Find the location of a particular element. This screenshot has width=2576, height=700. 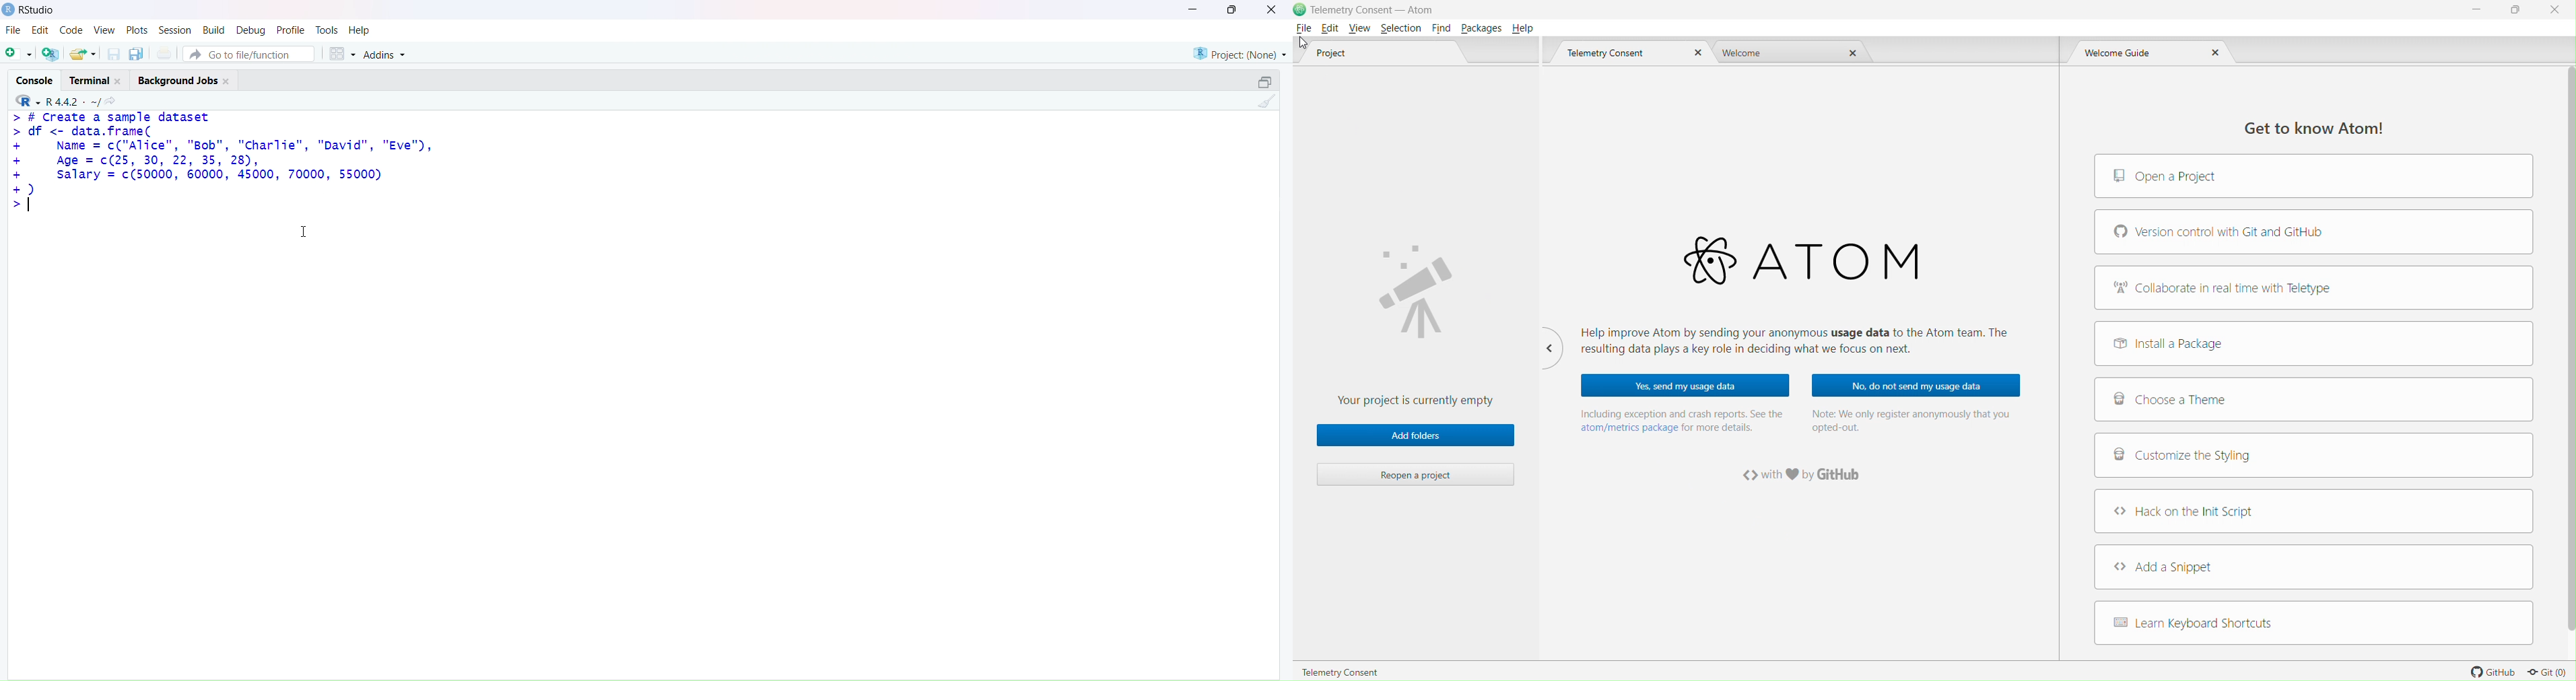

background jobs is located at coordinates (185, 80).